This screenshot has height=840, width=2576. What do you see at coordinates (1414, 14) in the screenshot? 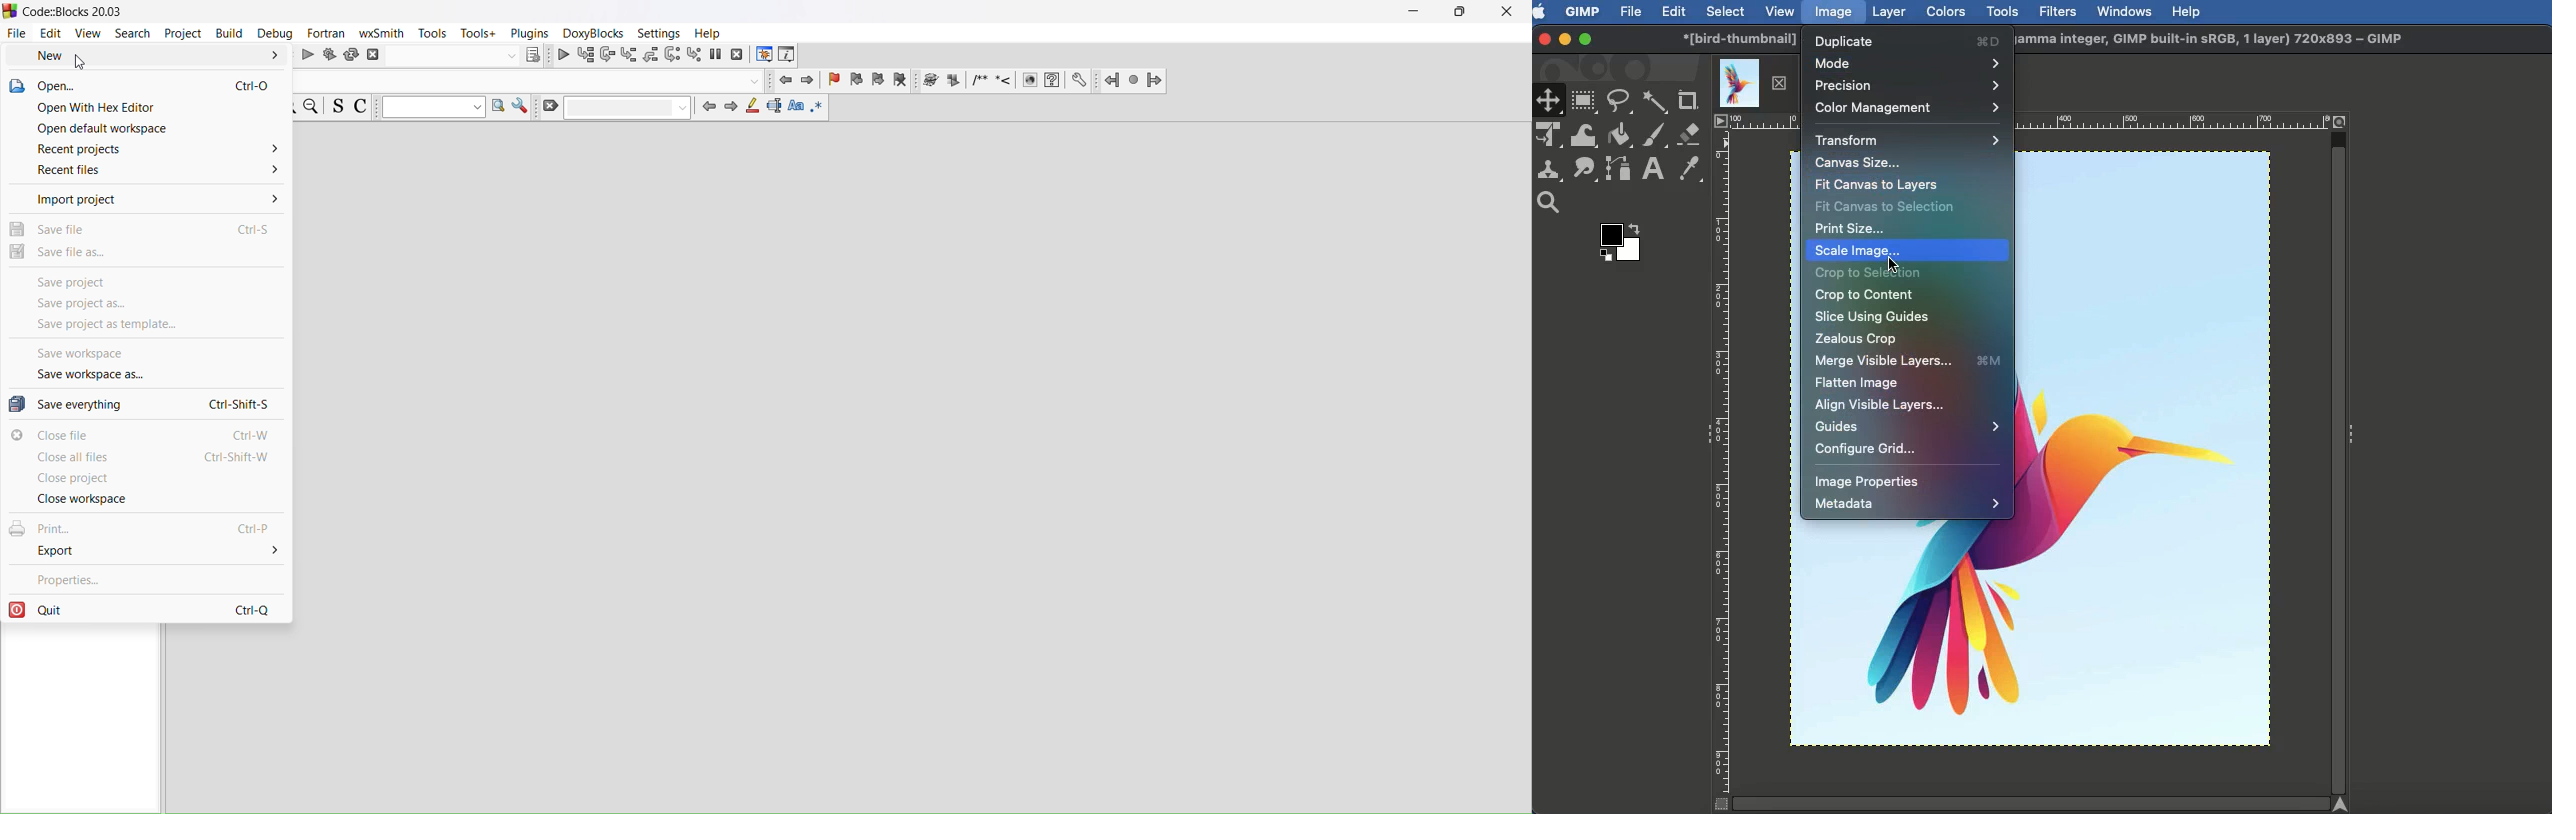
I see `minimize` at bounding box center [1414, 14].